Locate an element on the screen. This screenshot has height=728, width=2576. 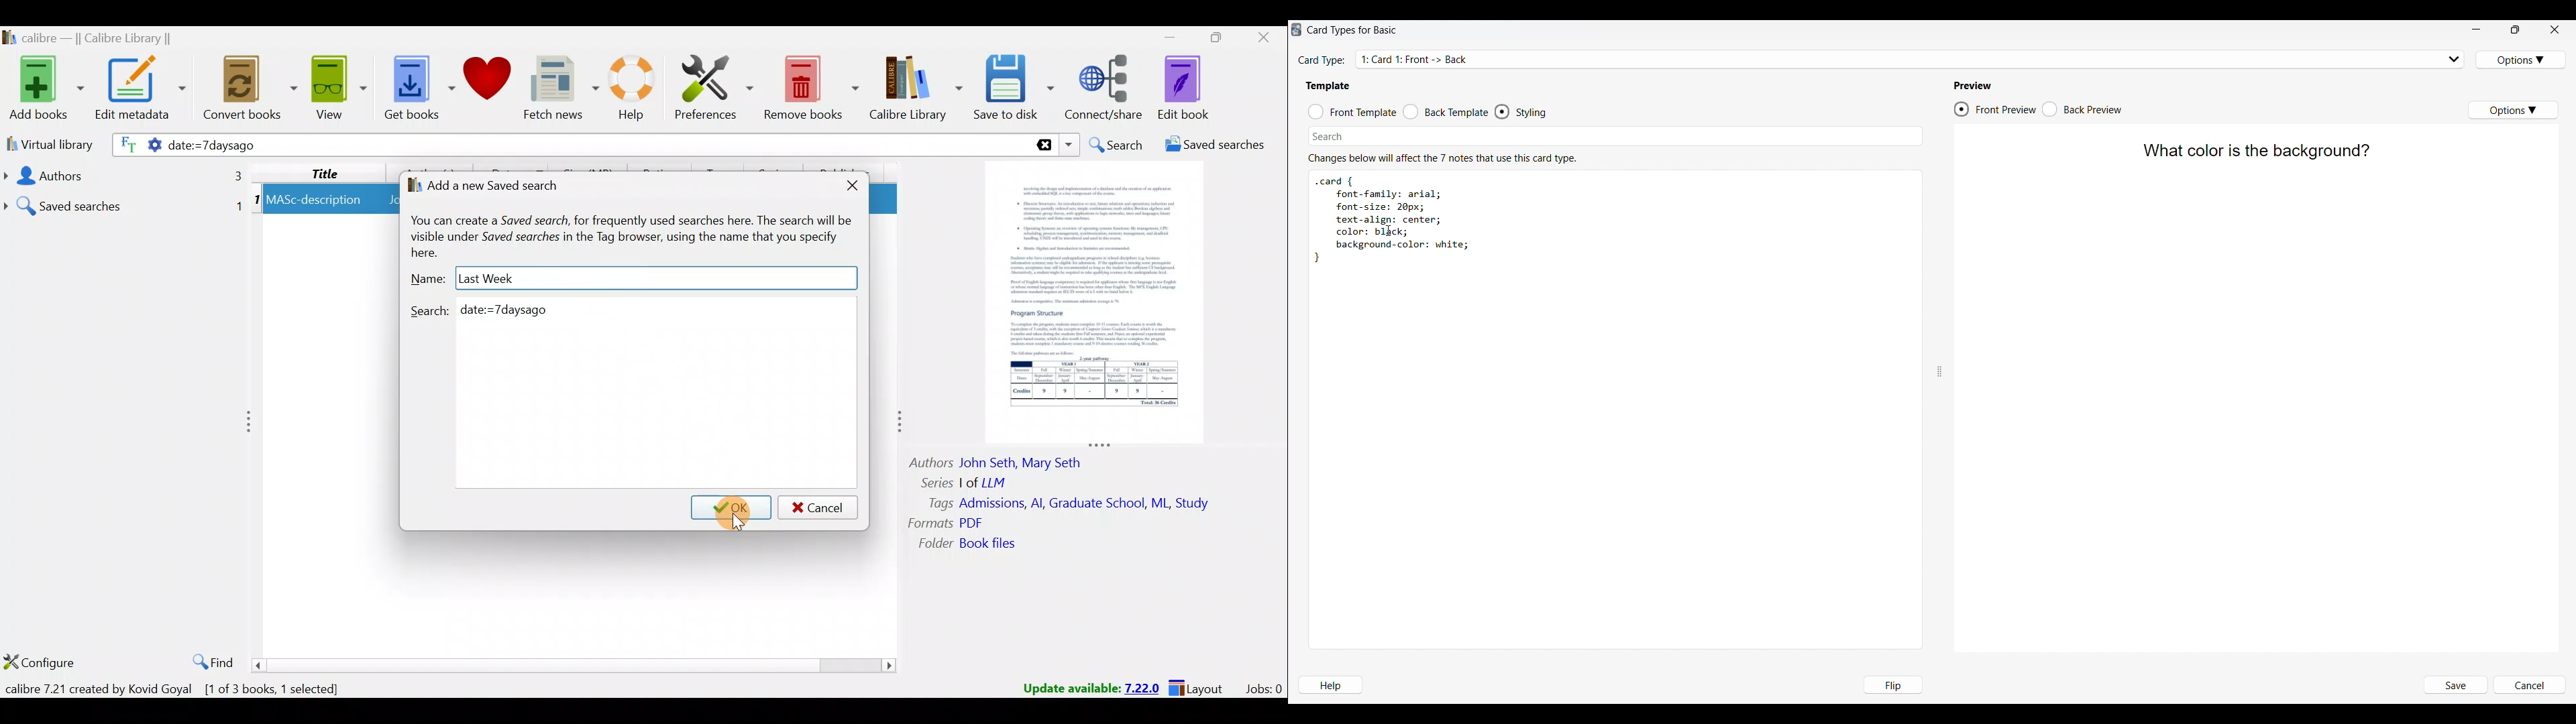
Back template is located at coordinates (1446, 112).